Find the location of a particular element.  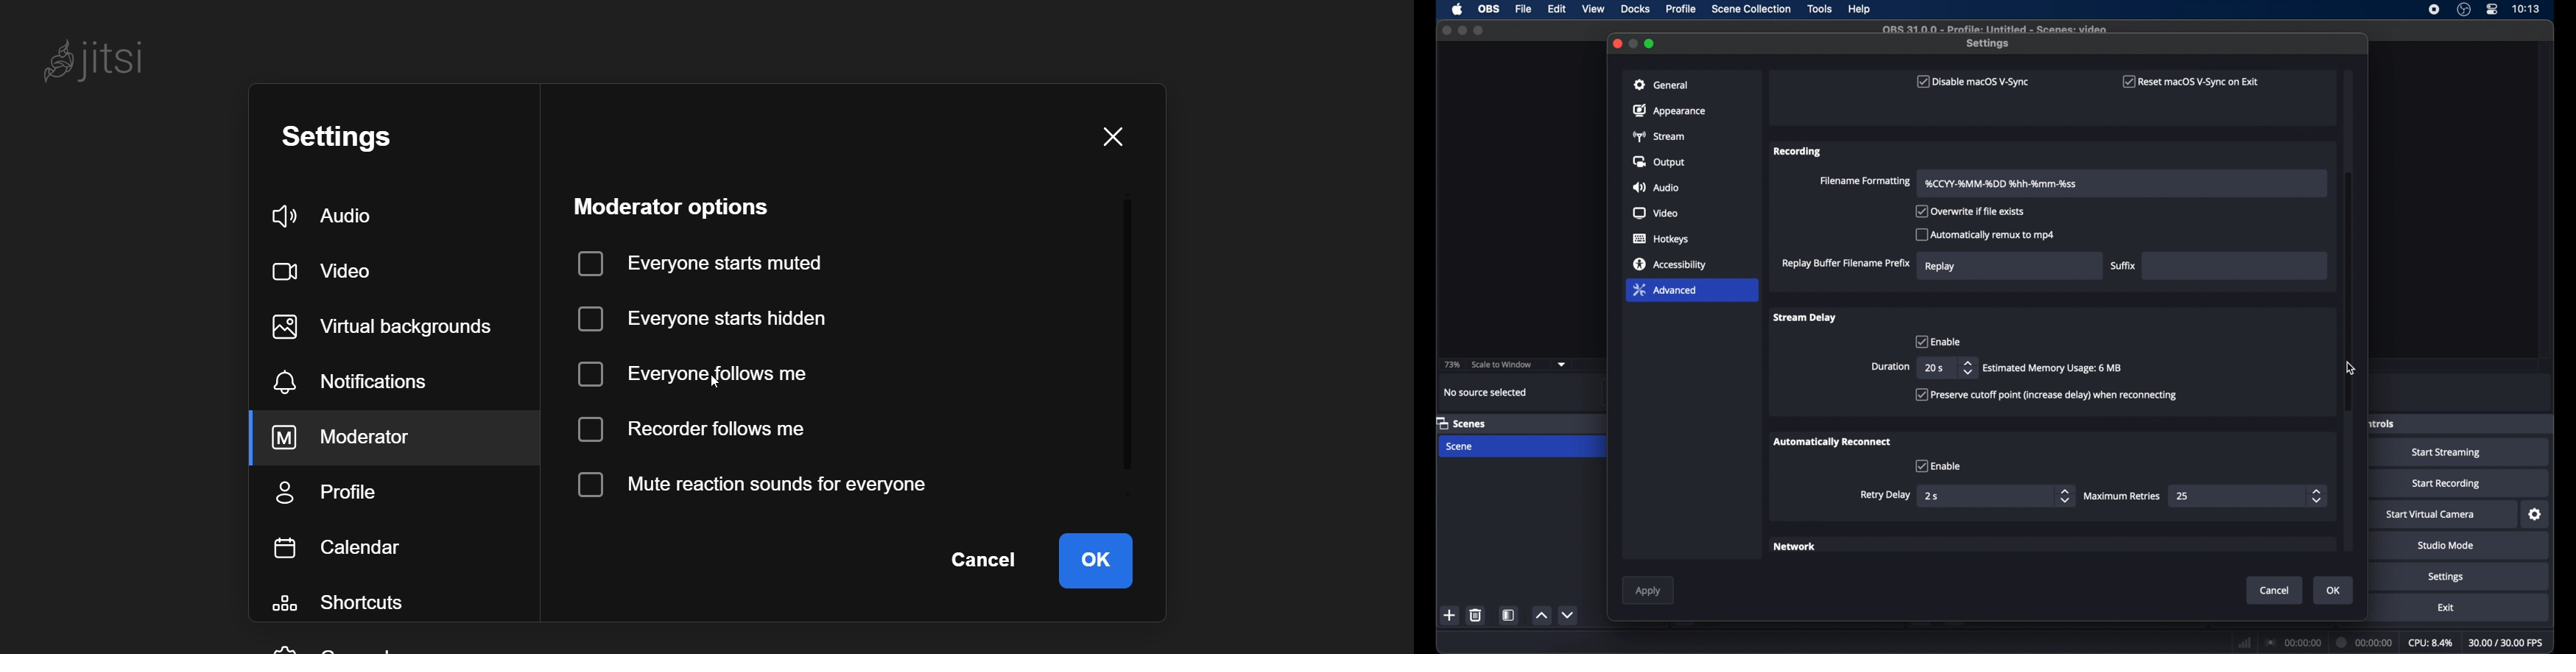

add is located at coordinates (1450, 615).